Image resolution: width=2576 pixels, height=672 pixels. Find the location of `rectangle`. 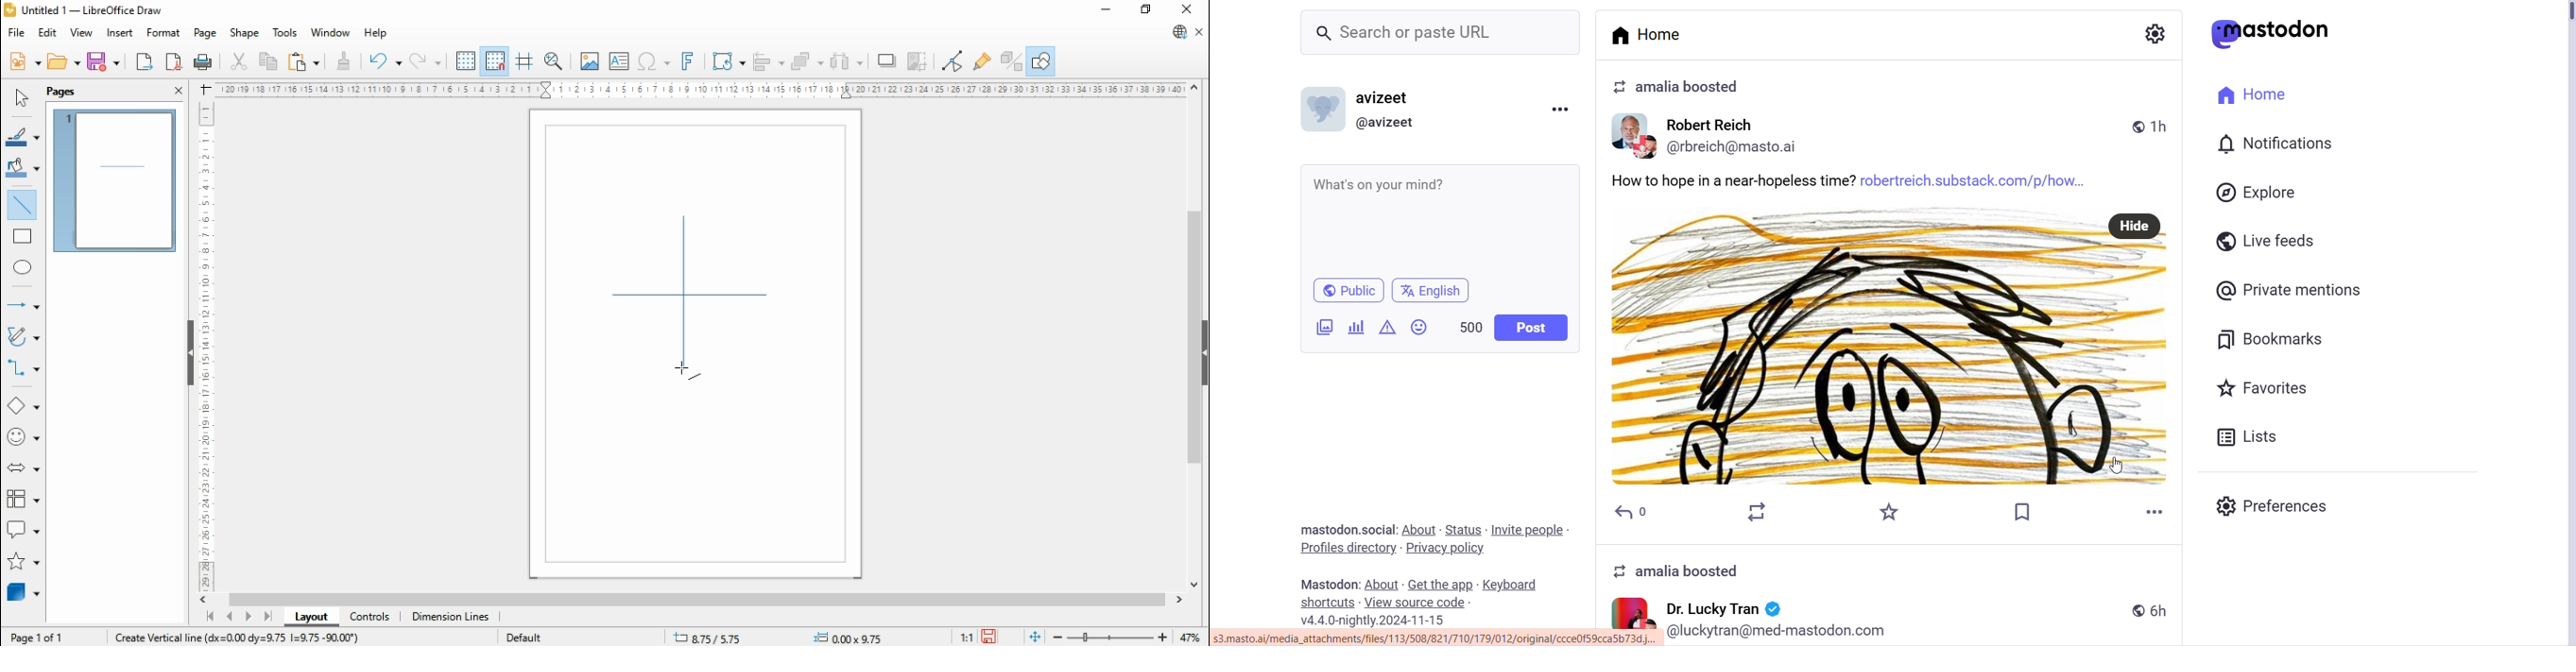

rectangle is located at coordinates (23, 236).